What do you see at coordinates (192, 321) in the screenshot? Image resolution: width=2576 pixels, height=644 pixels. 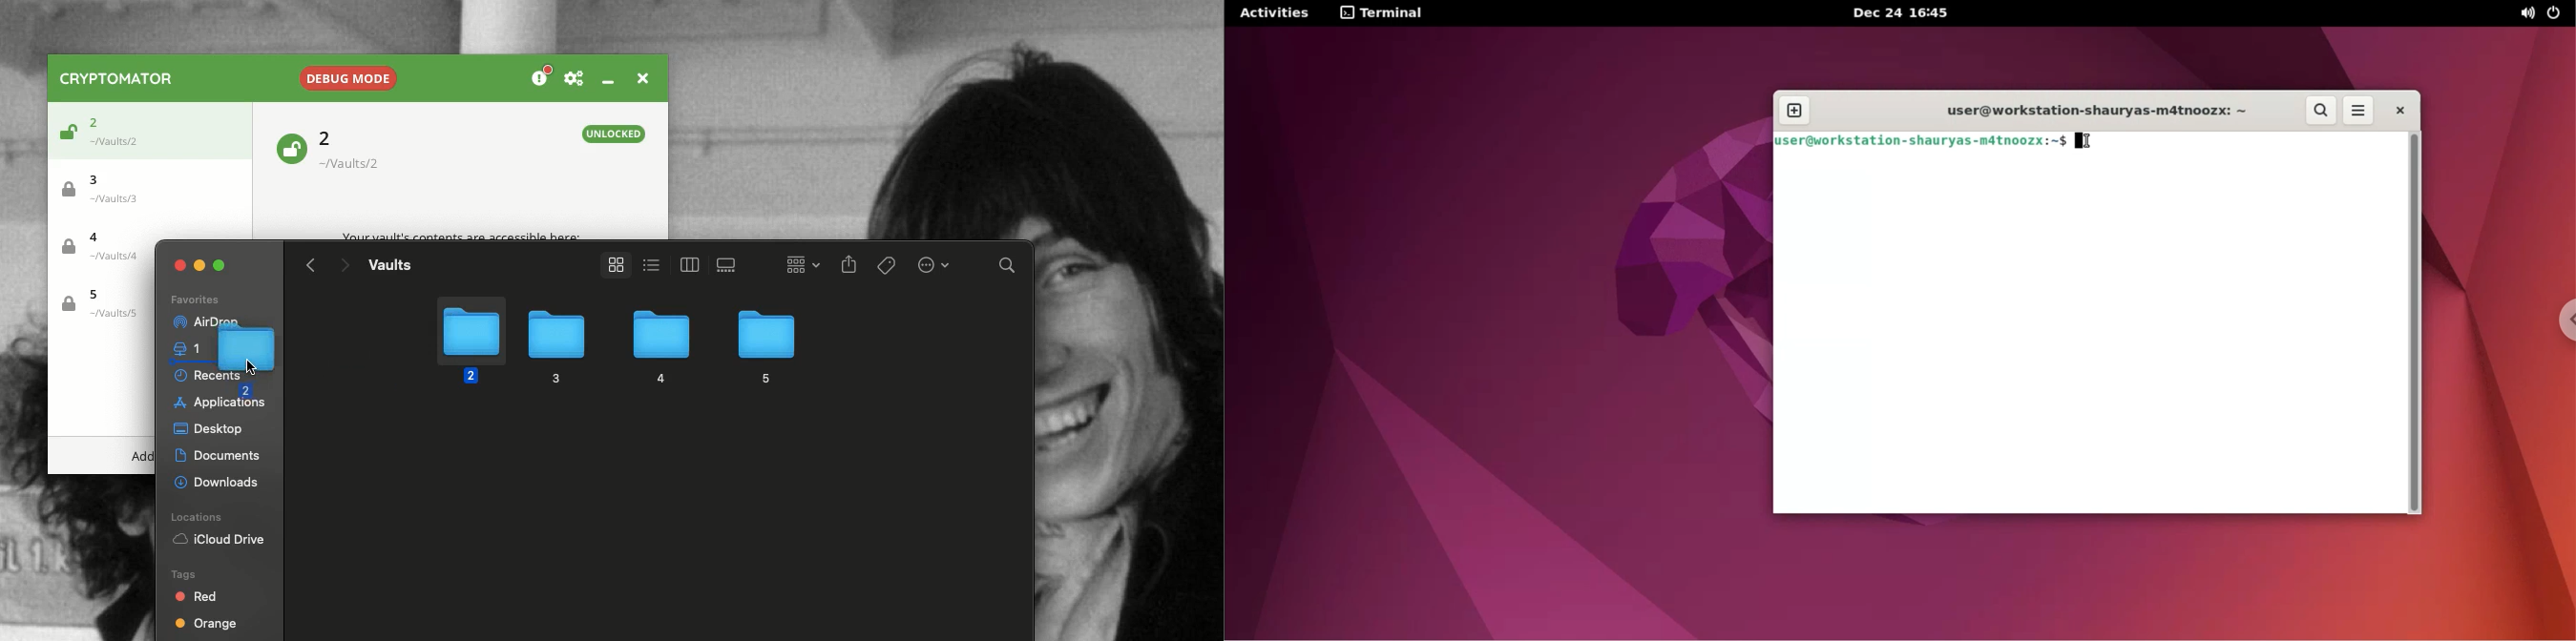 I see `Airdrop` at bounding box center [192, 321].